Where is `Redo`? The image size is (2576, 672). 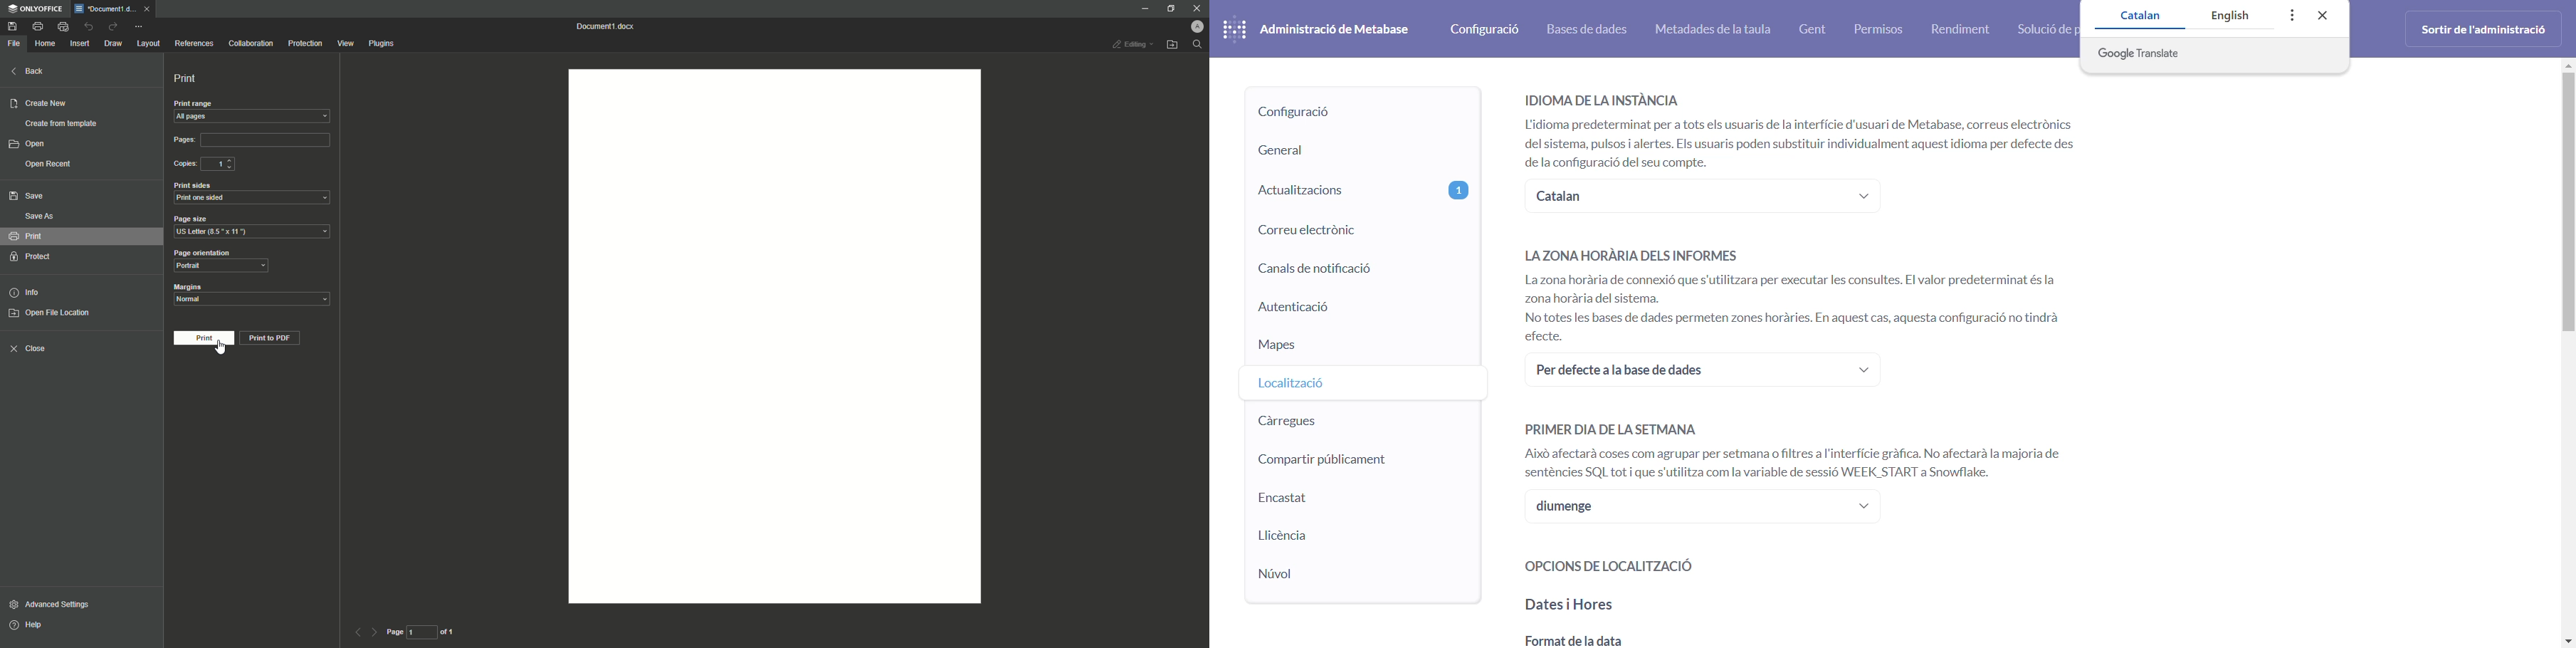 Redo is located at coordinates (115, 27).